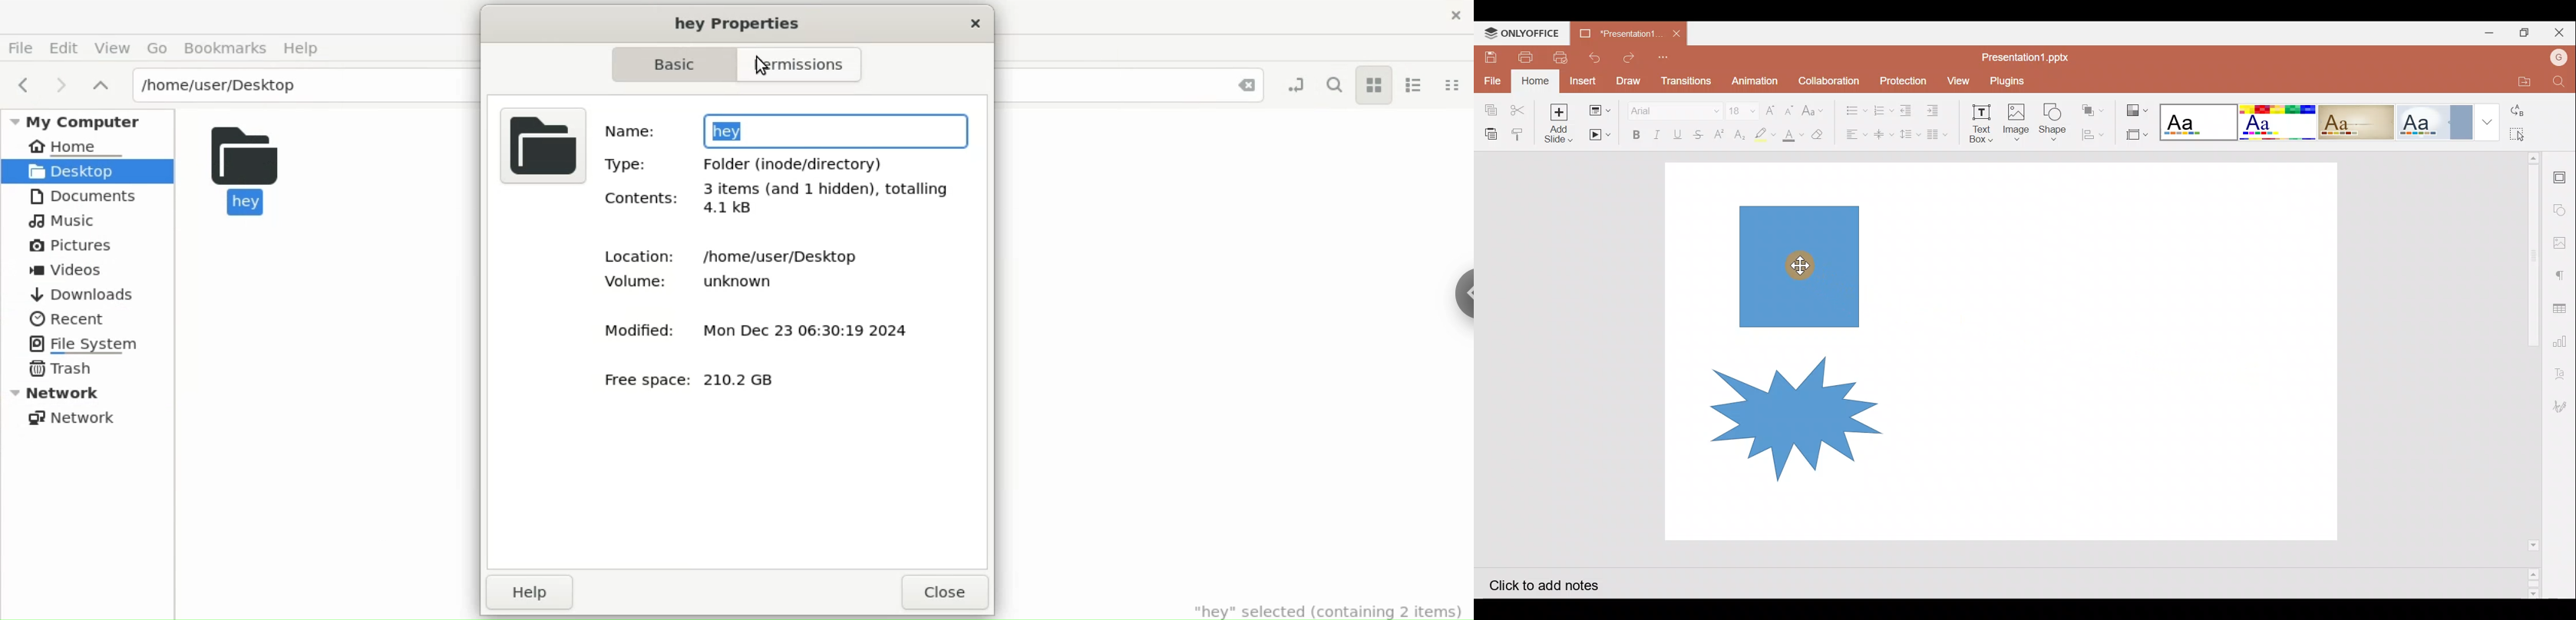  What do you see at coordinates (1908, 108) in the screenshot?
I see `Decrease indent` at bounding box center [1908, 108].